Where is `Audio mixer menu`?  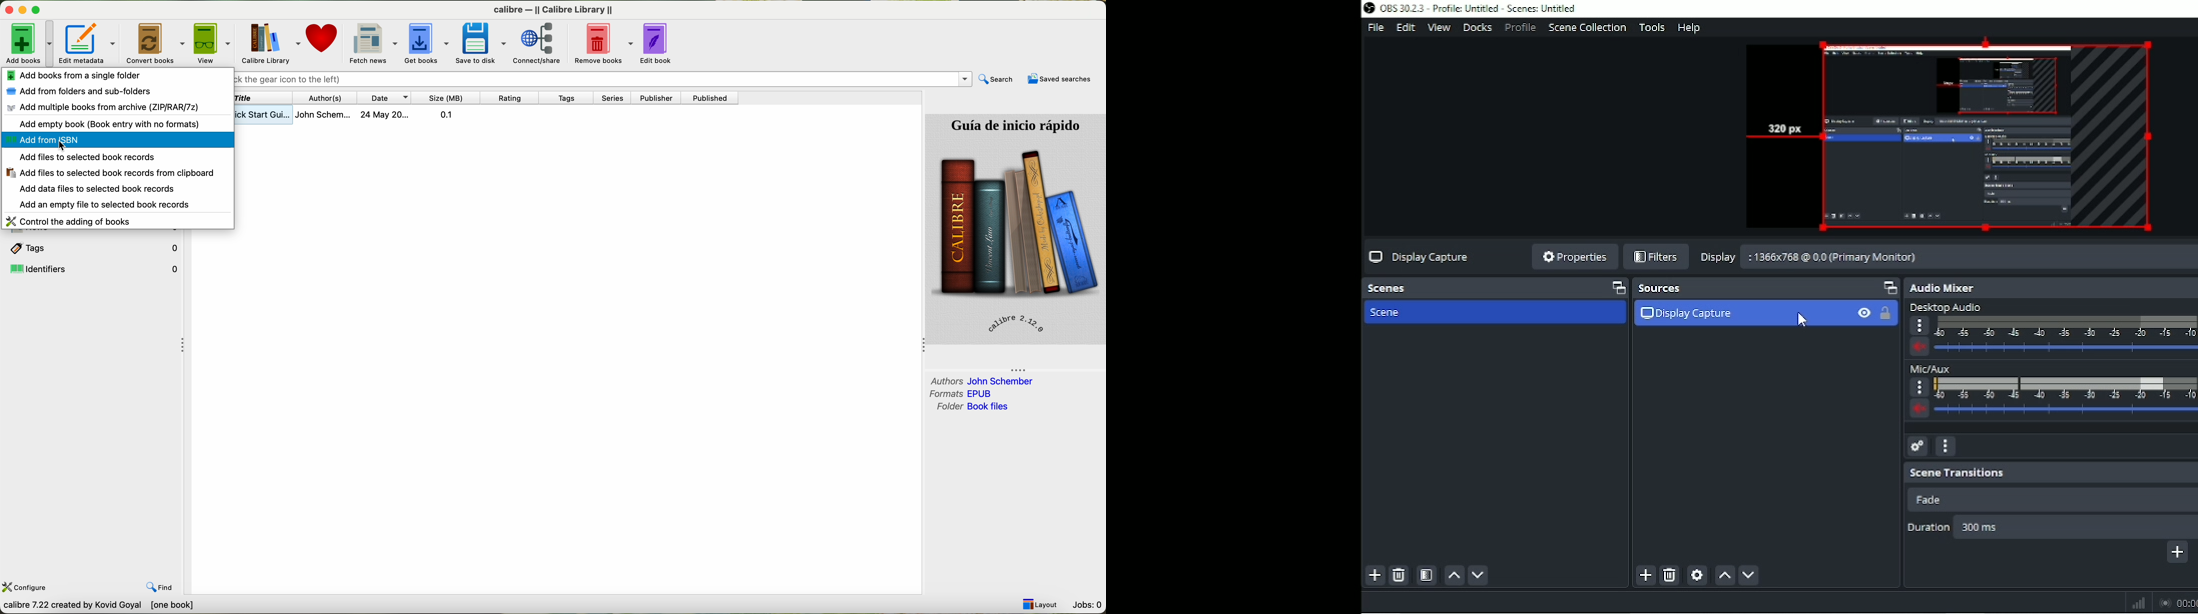 Audio mixer menu is located at coordinates (1947, 447).